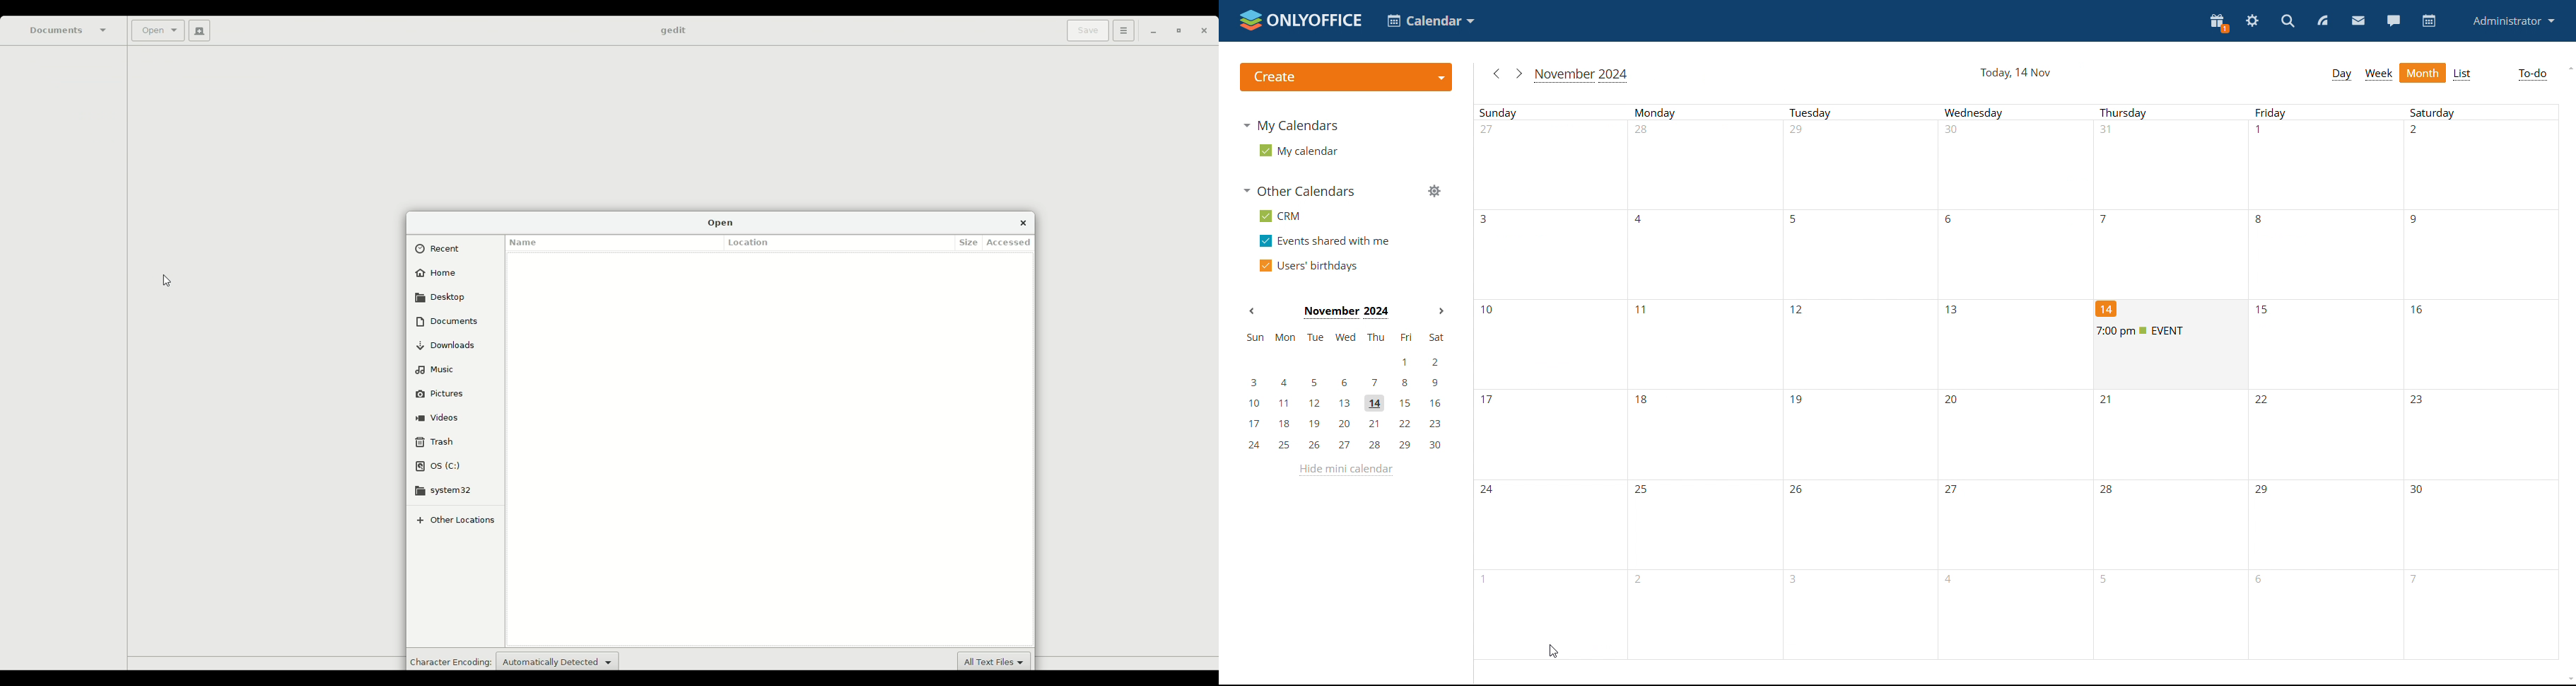  Describe the element at coordinates (1012, 243) in the screenshot. I see `Accessed` at that location.